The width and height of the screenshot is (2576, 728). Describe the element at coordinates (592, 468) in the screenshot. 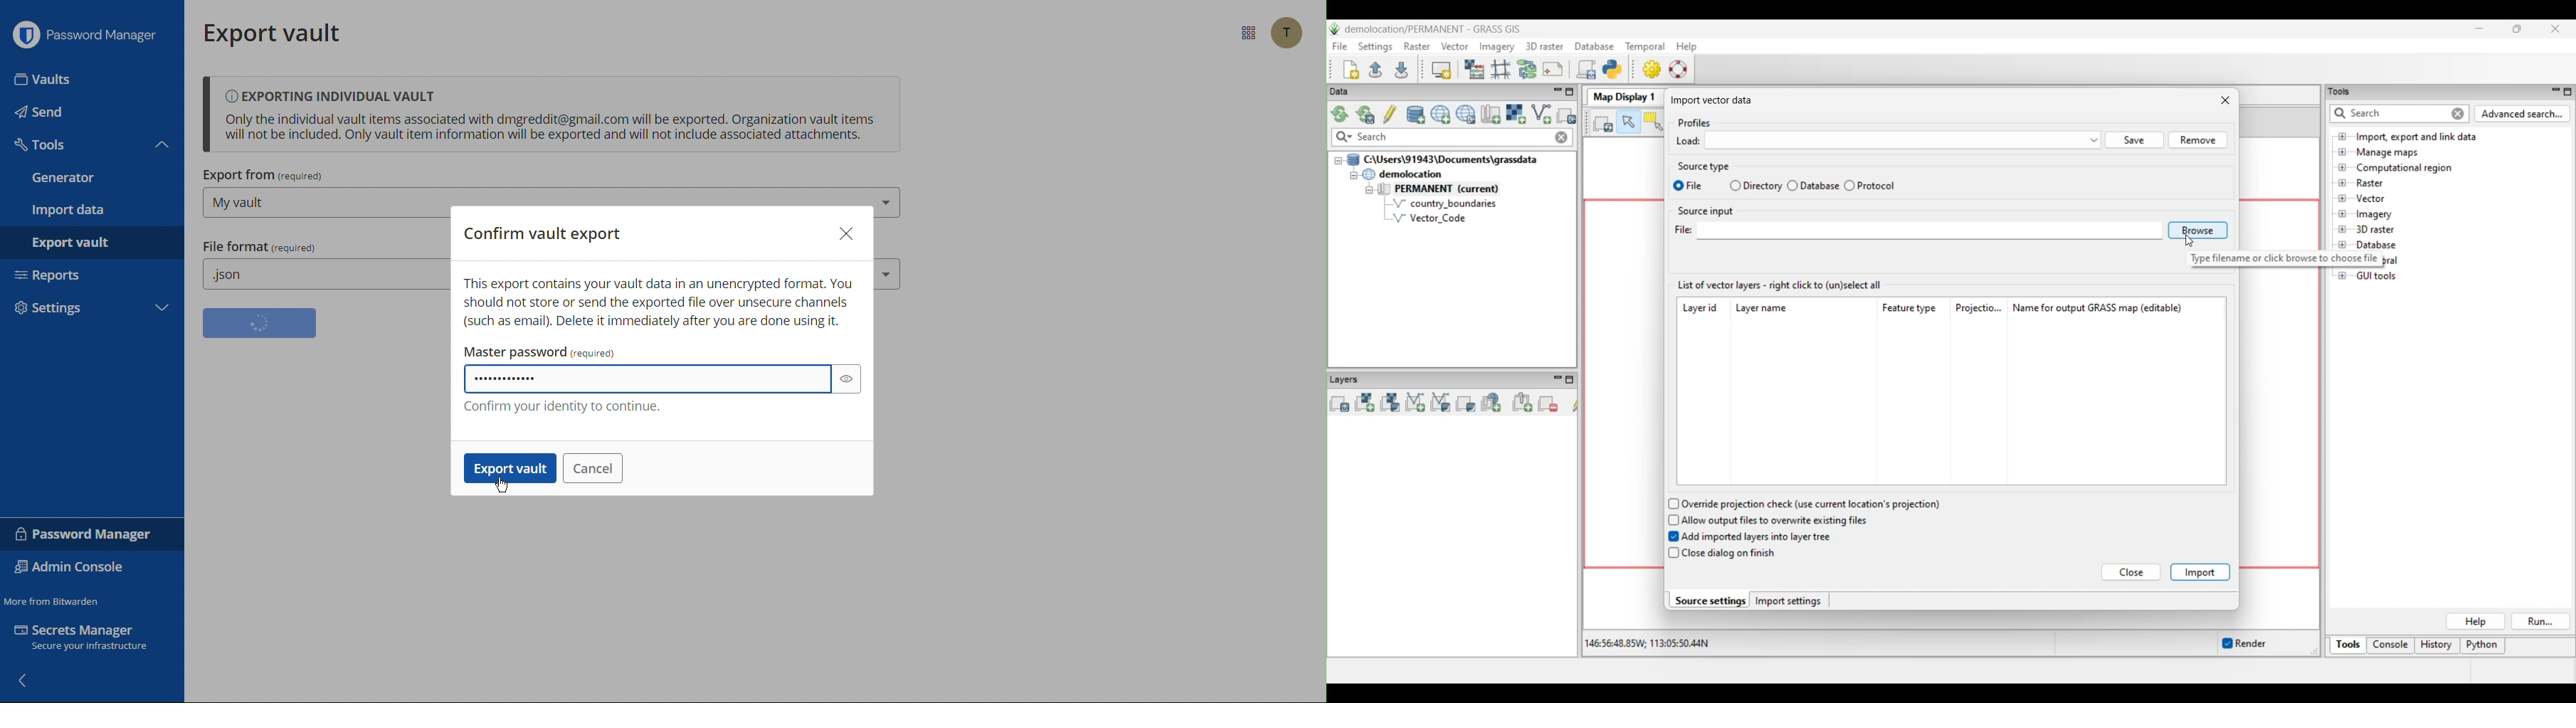

I see `Cancel` at that location.